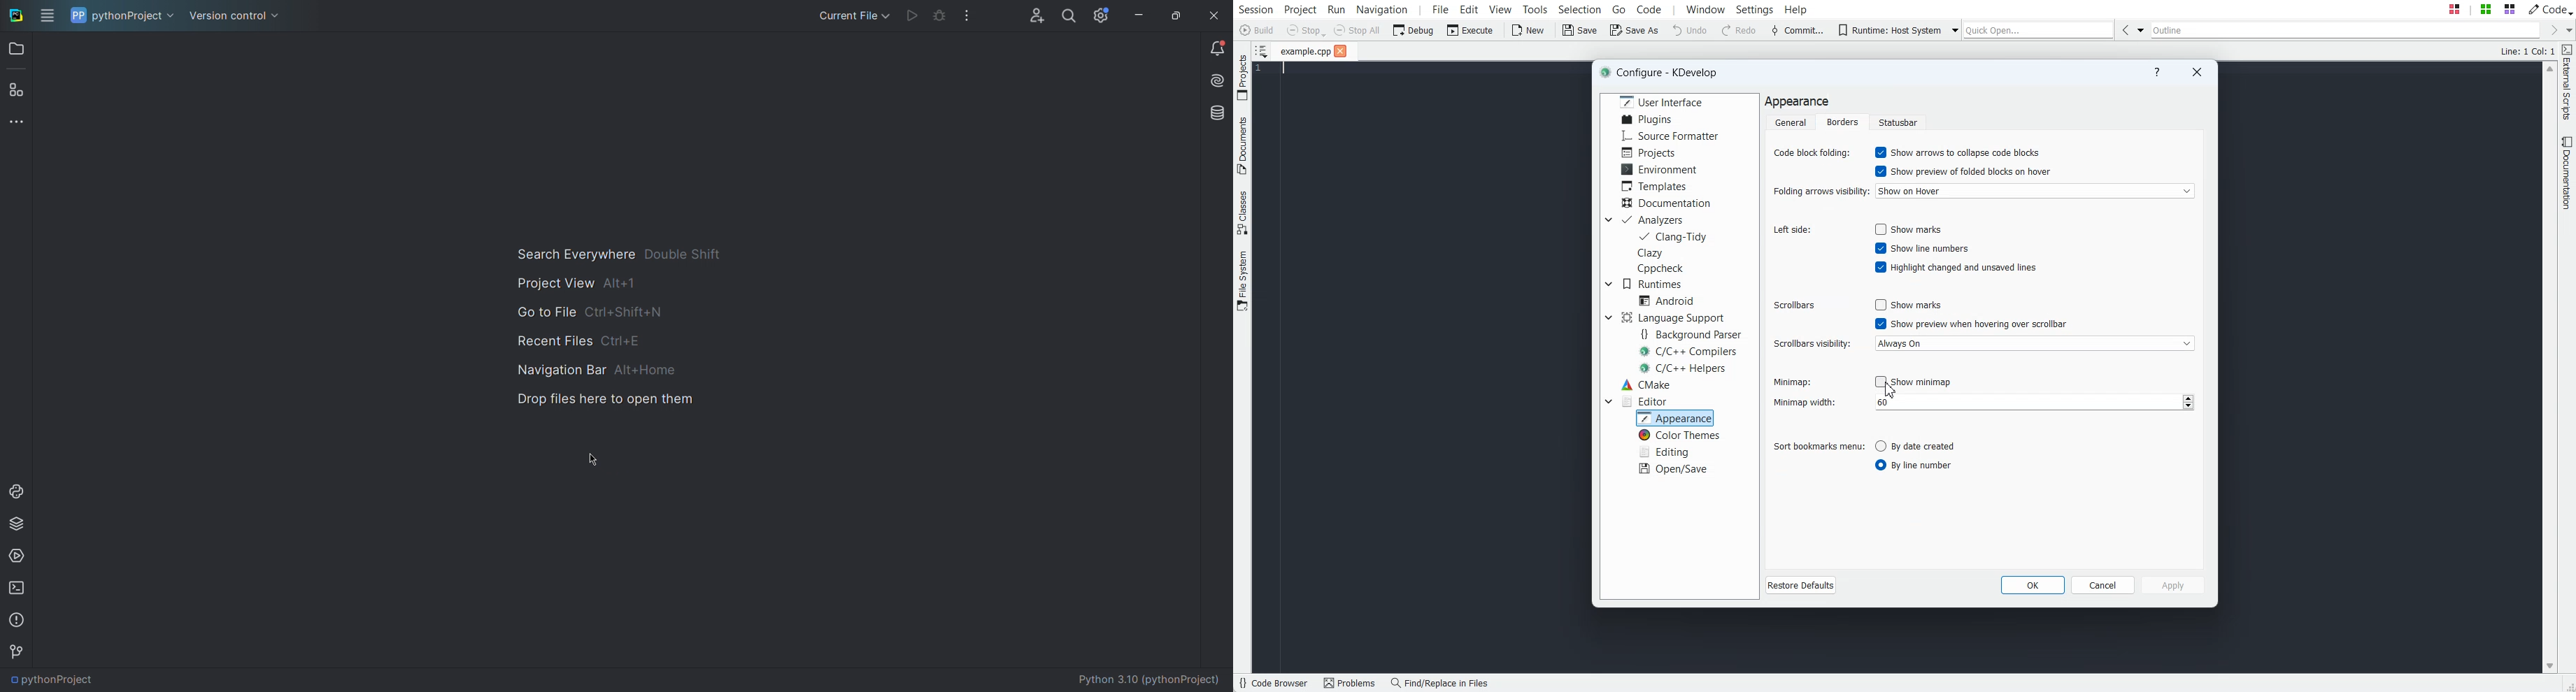 Image resolution: width=2576 pixels, height=700 pixels. I want to click on Enable by line number, so click(1923, 466).